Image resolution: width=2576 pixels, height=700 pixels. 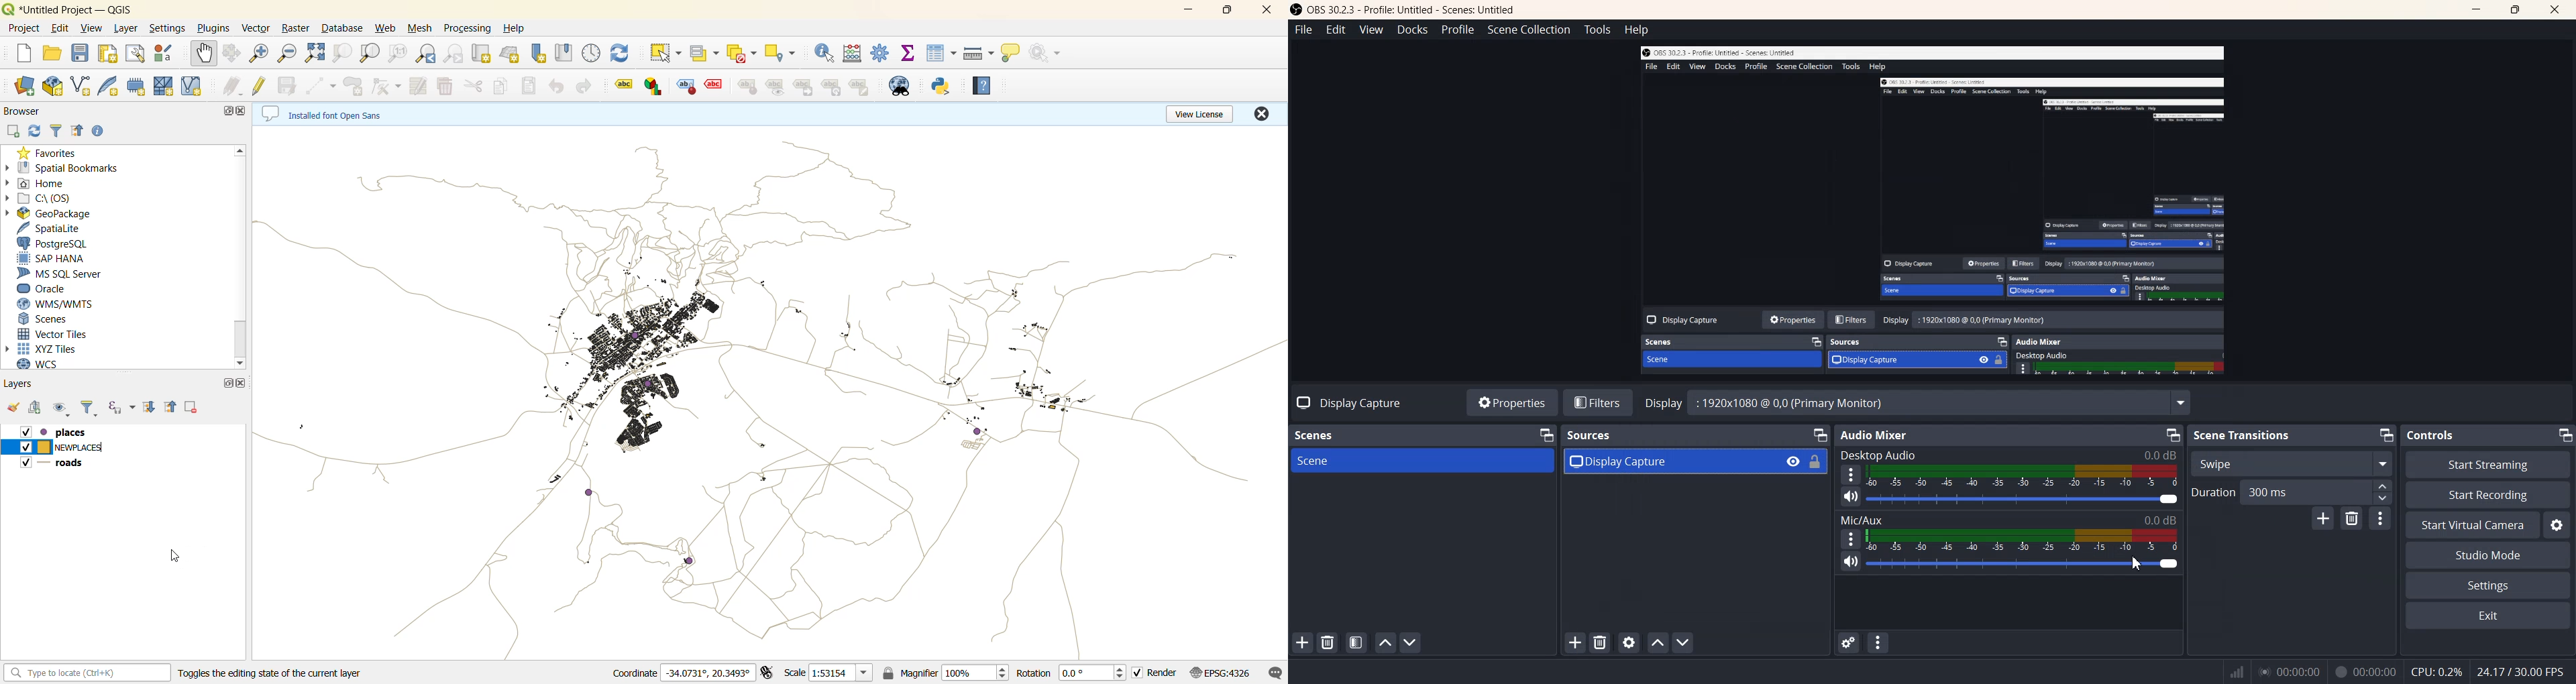 What do you see at coordinates (1197, 113) in the screenshot?
I see `view license` at bounding box center [1197, 113].